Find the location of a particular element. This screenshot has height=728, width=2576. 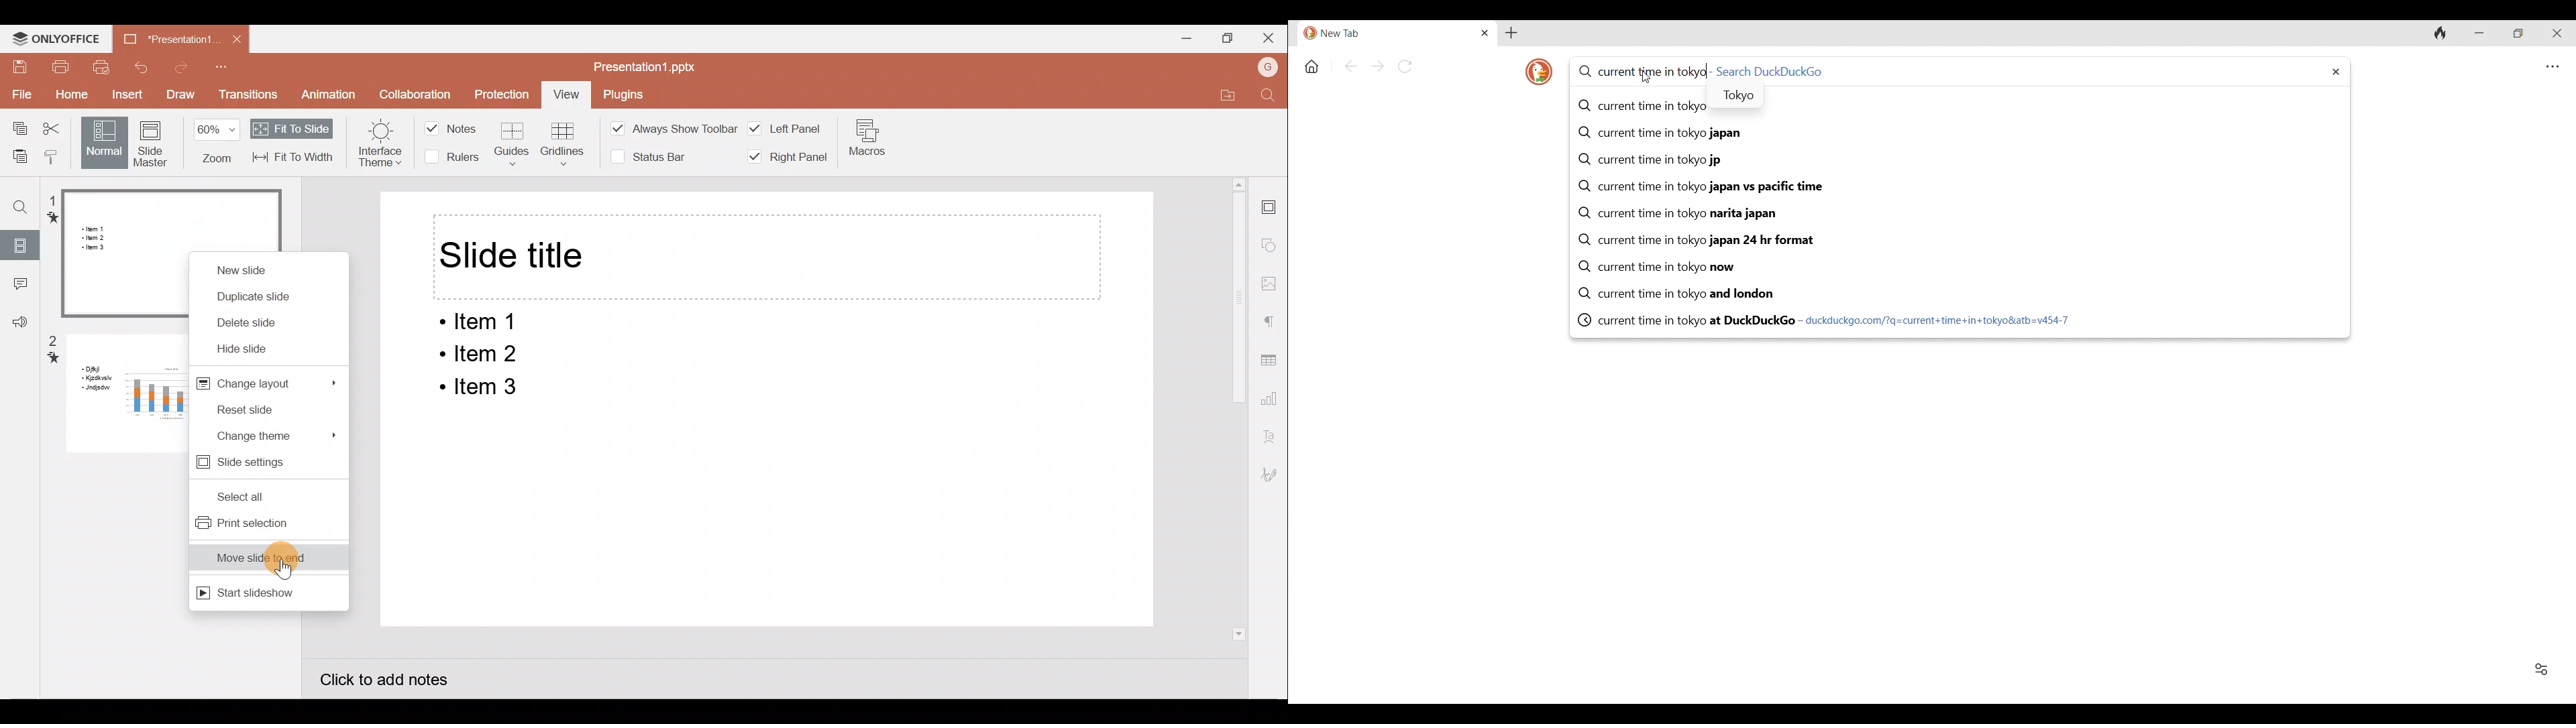

Slide 1 is located at coordinates (114, 254).